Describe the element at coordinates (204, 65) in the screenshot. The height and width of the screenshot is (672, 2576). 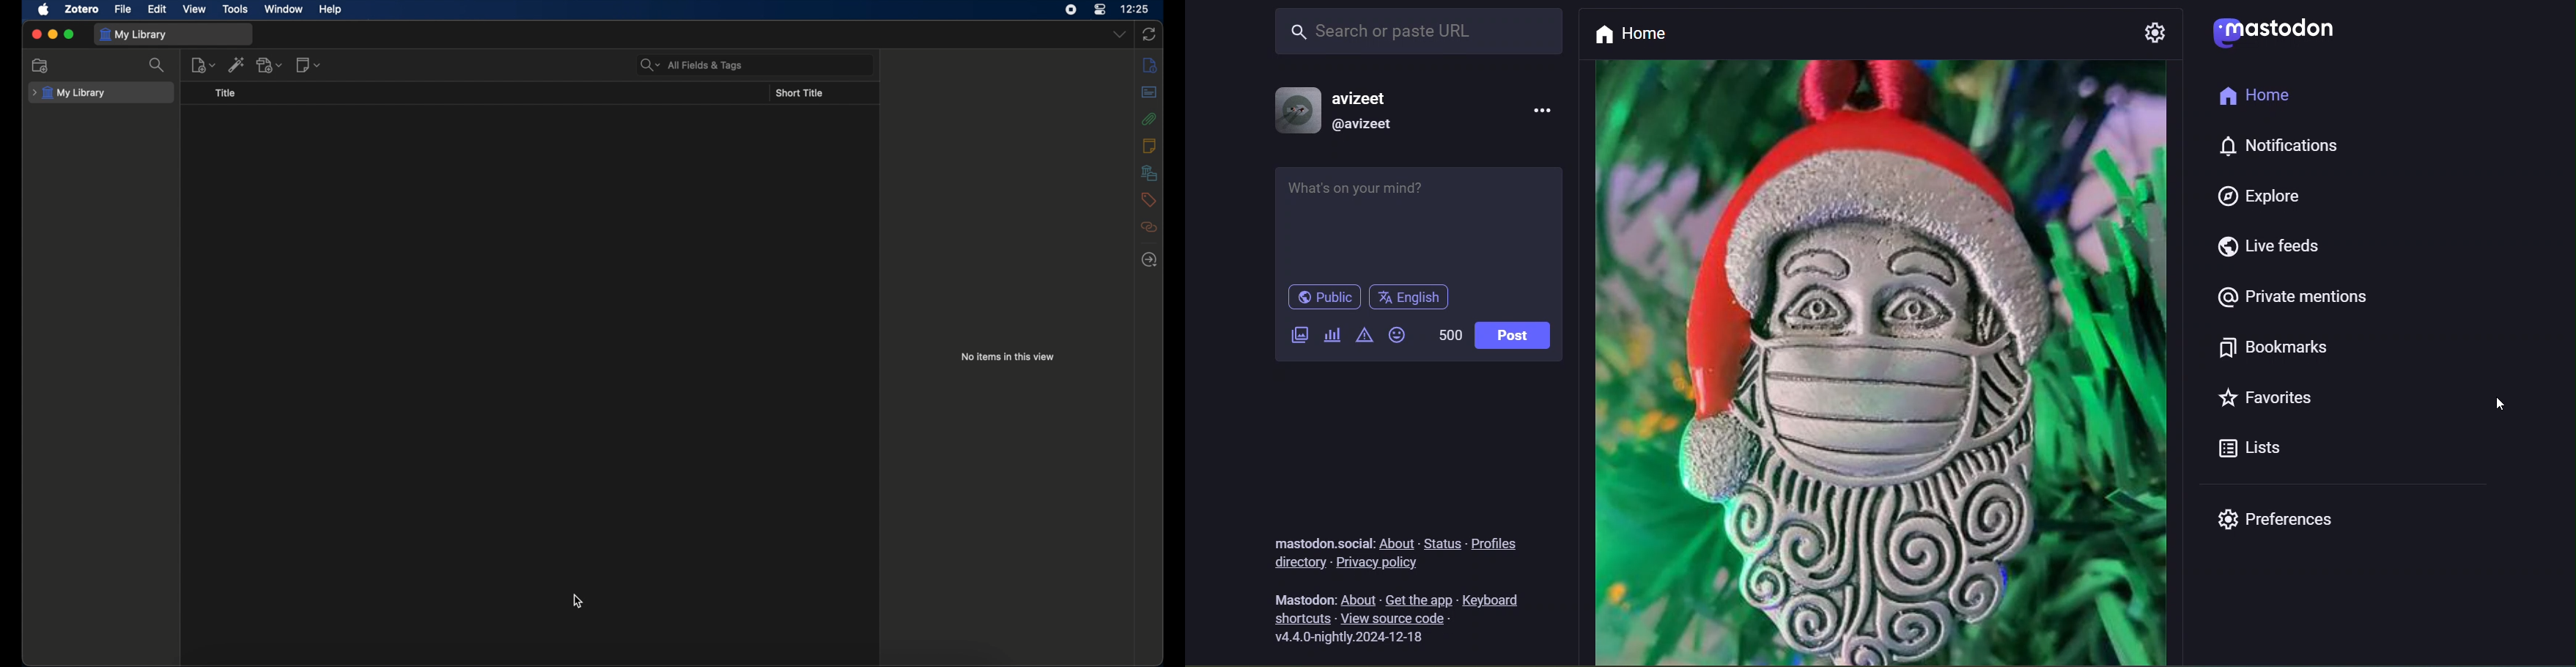
I see `new item` at that location.